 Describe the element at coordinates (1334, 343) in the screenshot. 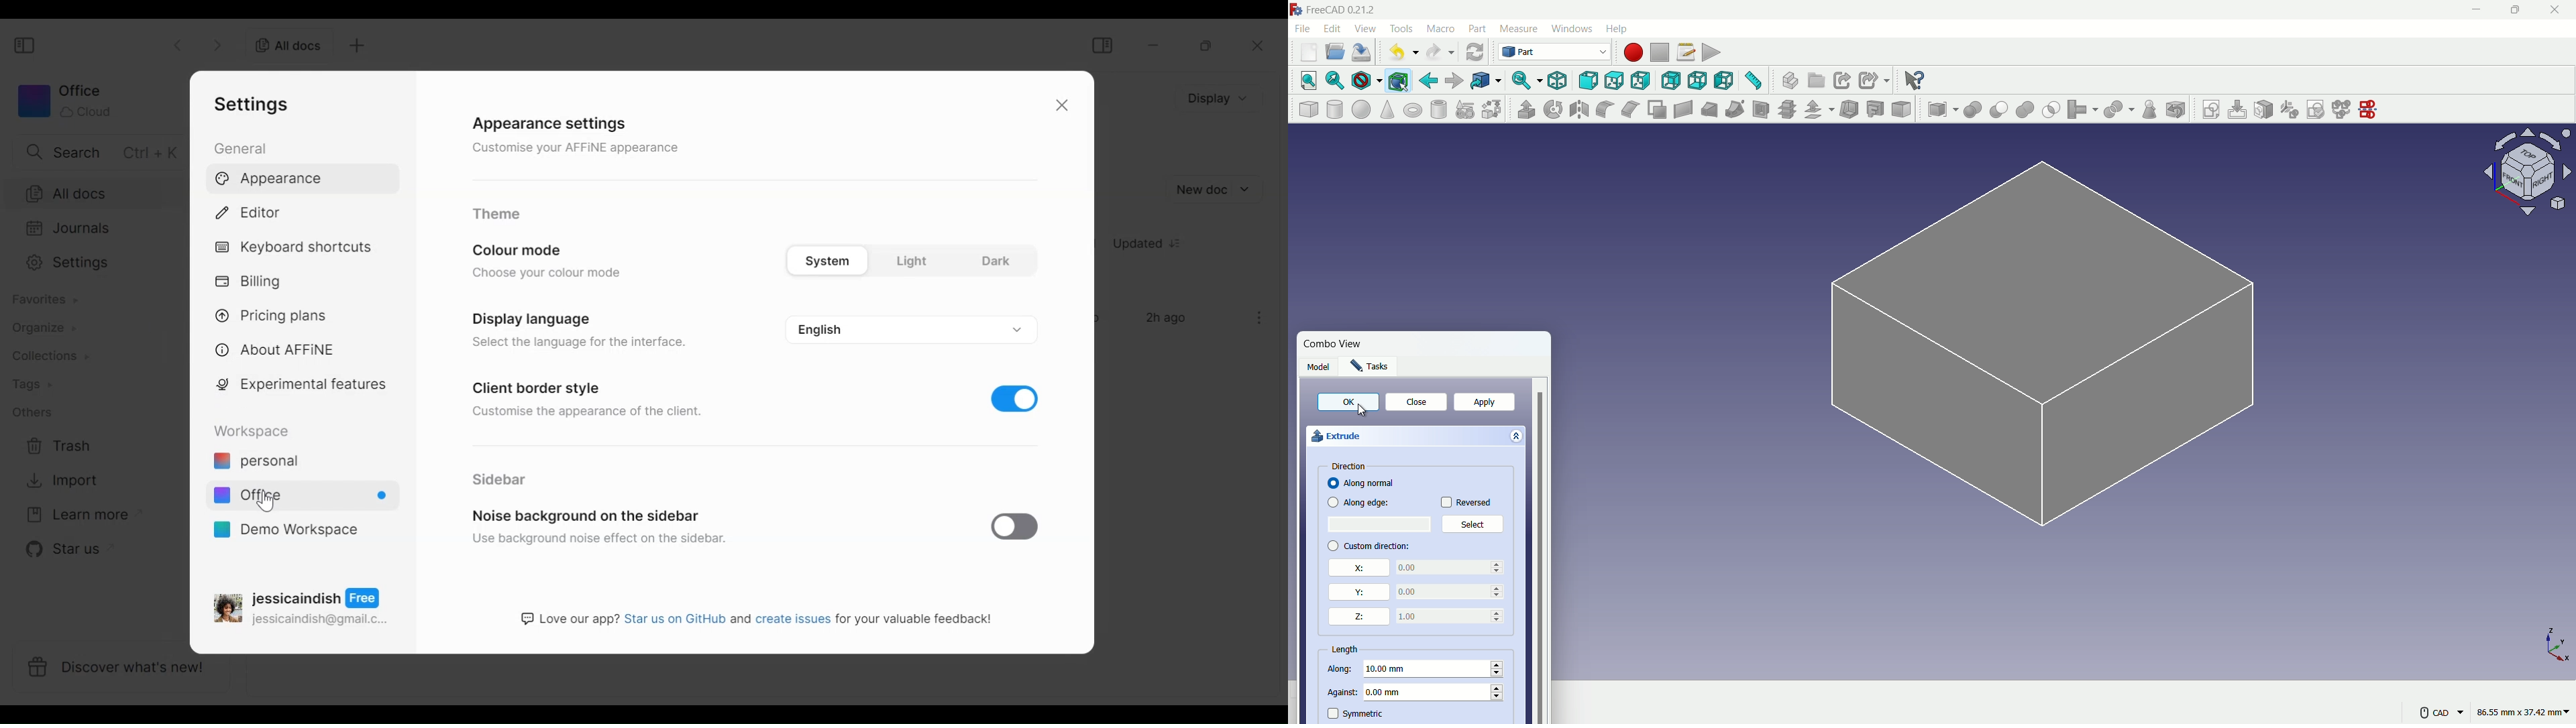

I see `Combo View` at that location.